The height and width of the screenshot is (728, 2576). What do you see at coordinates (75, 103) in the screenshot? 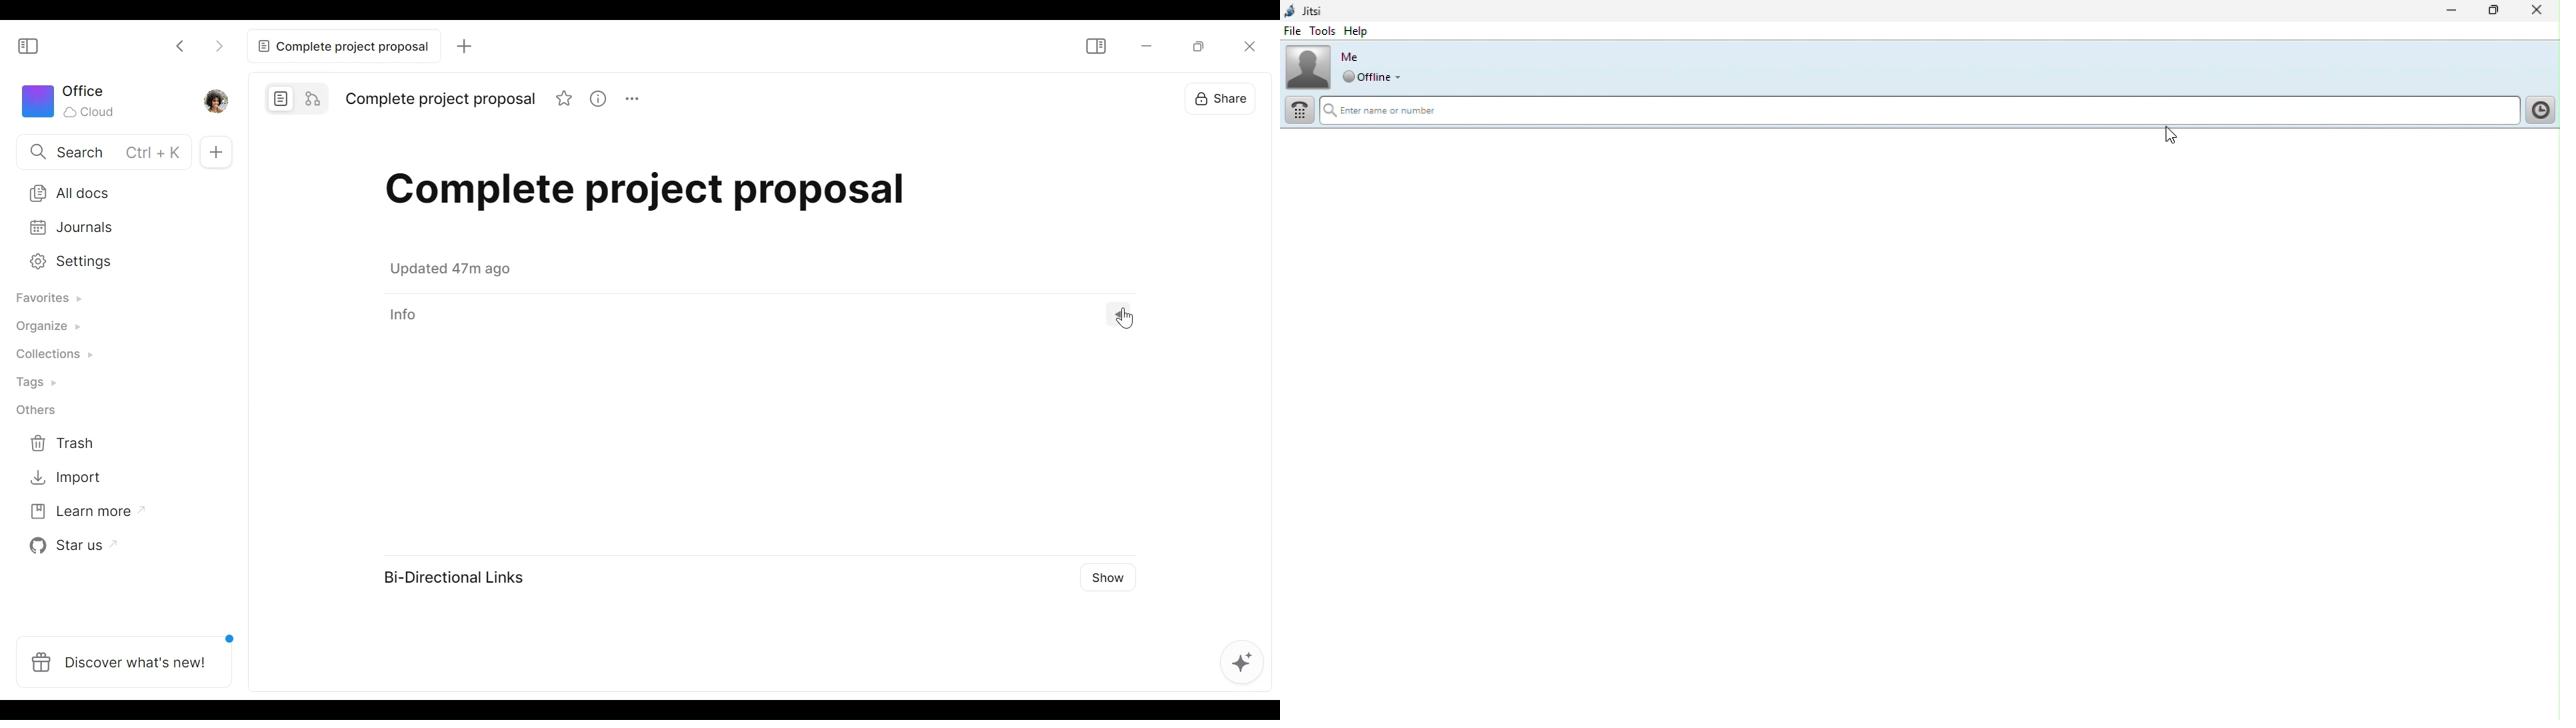
I see `Worksapce` at bounding box center [75, 103].